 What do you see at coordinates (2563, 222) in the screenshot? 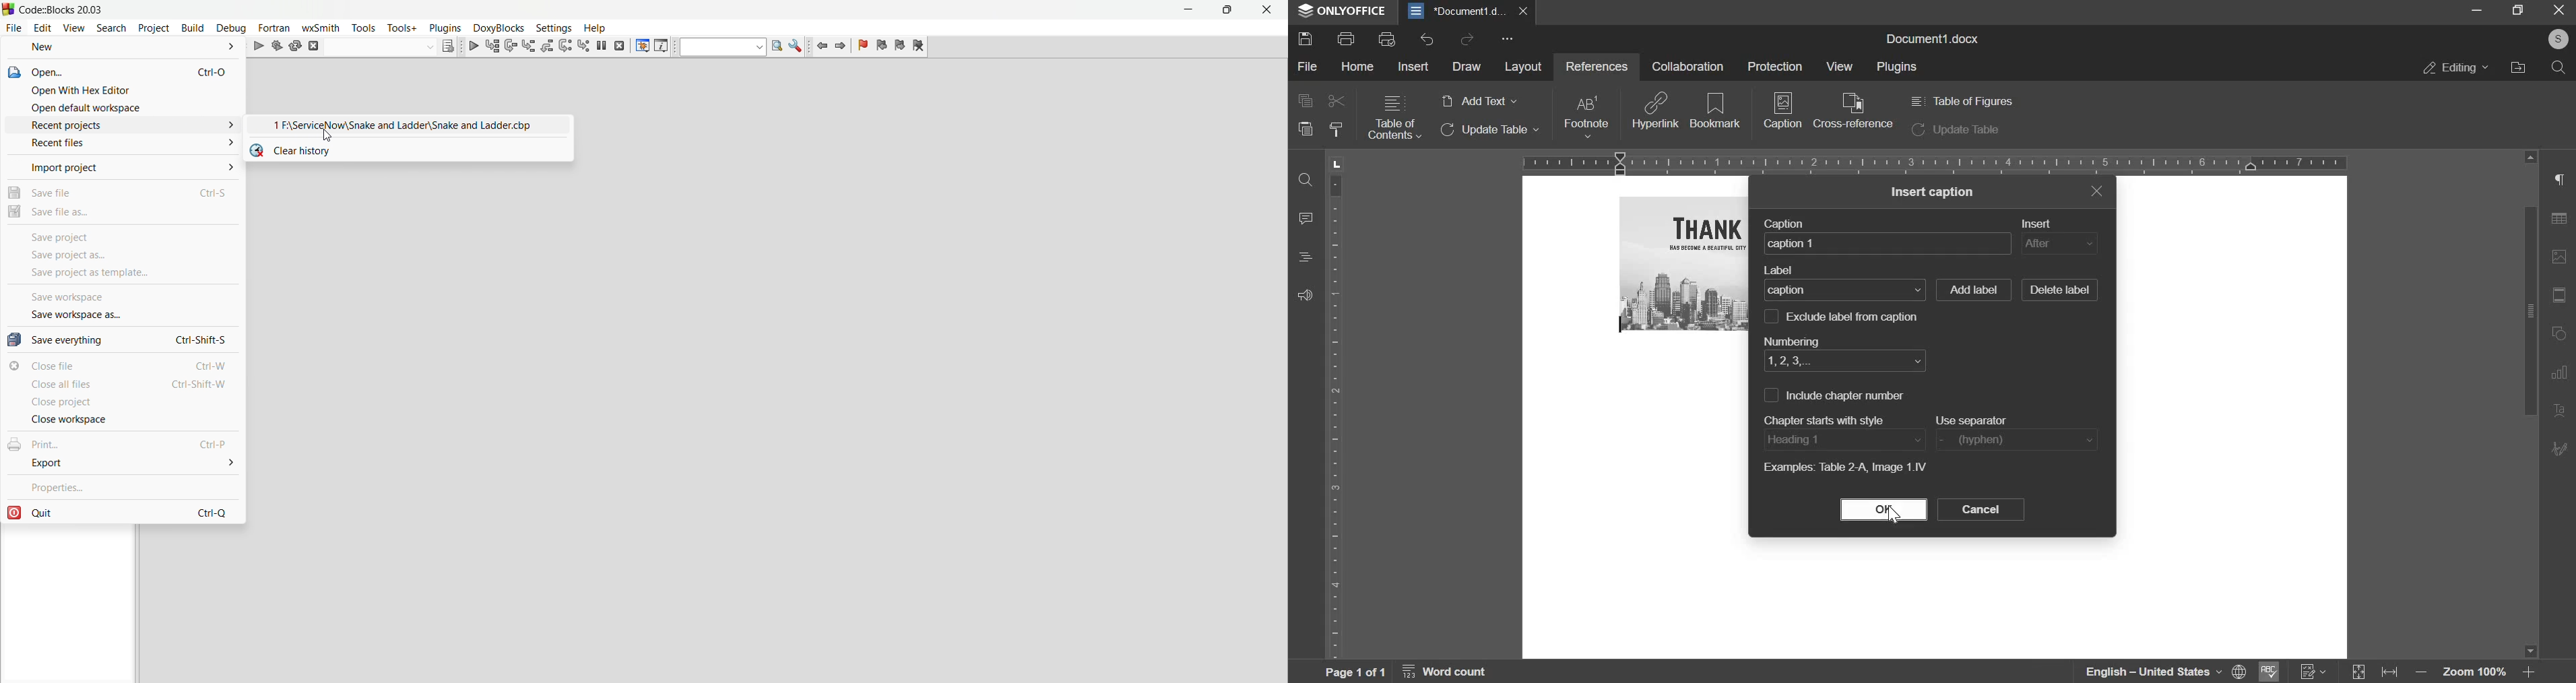
I see `table` at bounding box center [2563, 222].